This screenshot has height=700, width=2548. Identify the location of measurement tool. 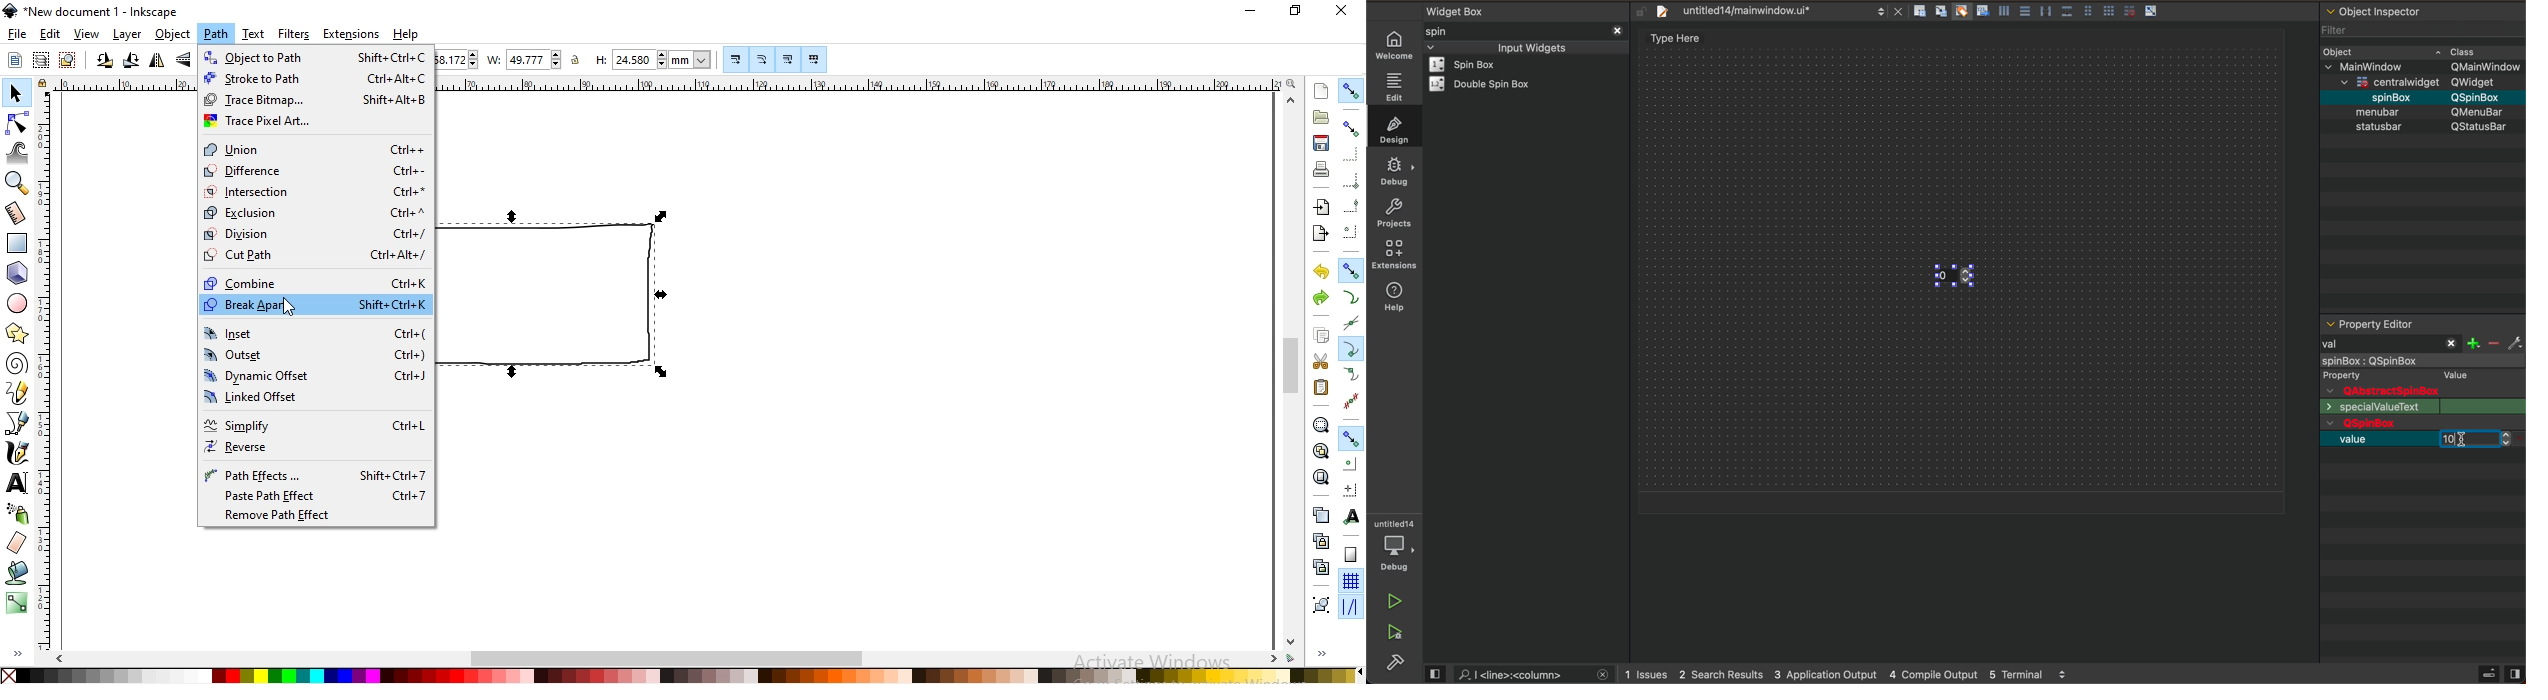
(14, 212).